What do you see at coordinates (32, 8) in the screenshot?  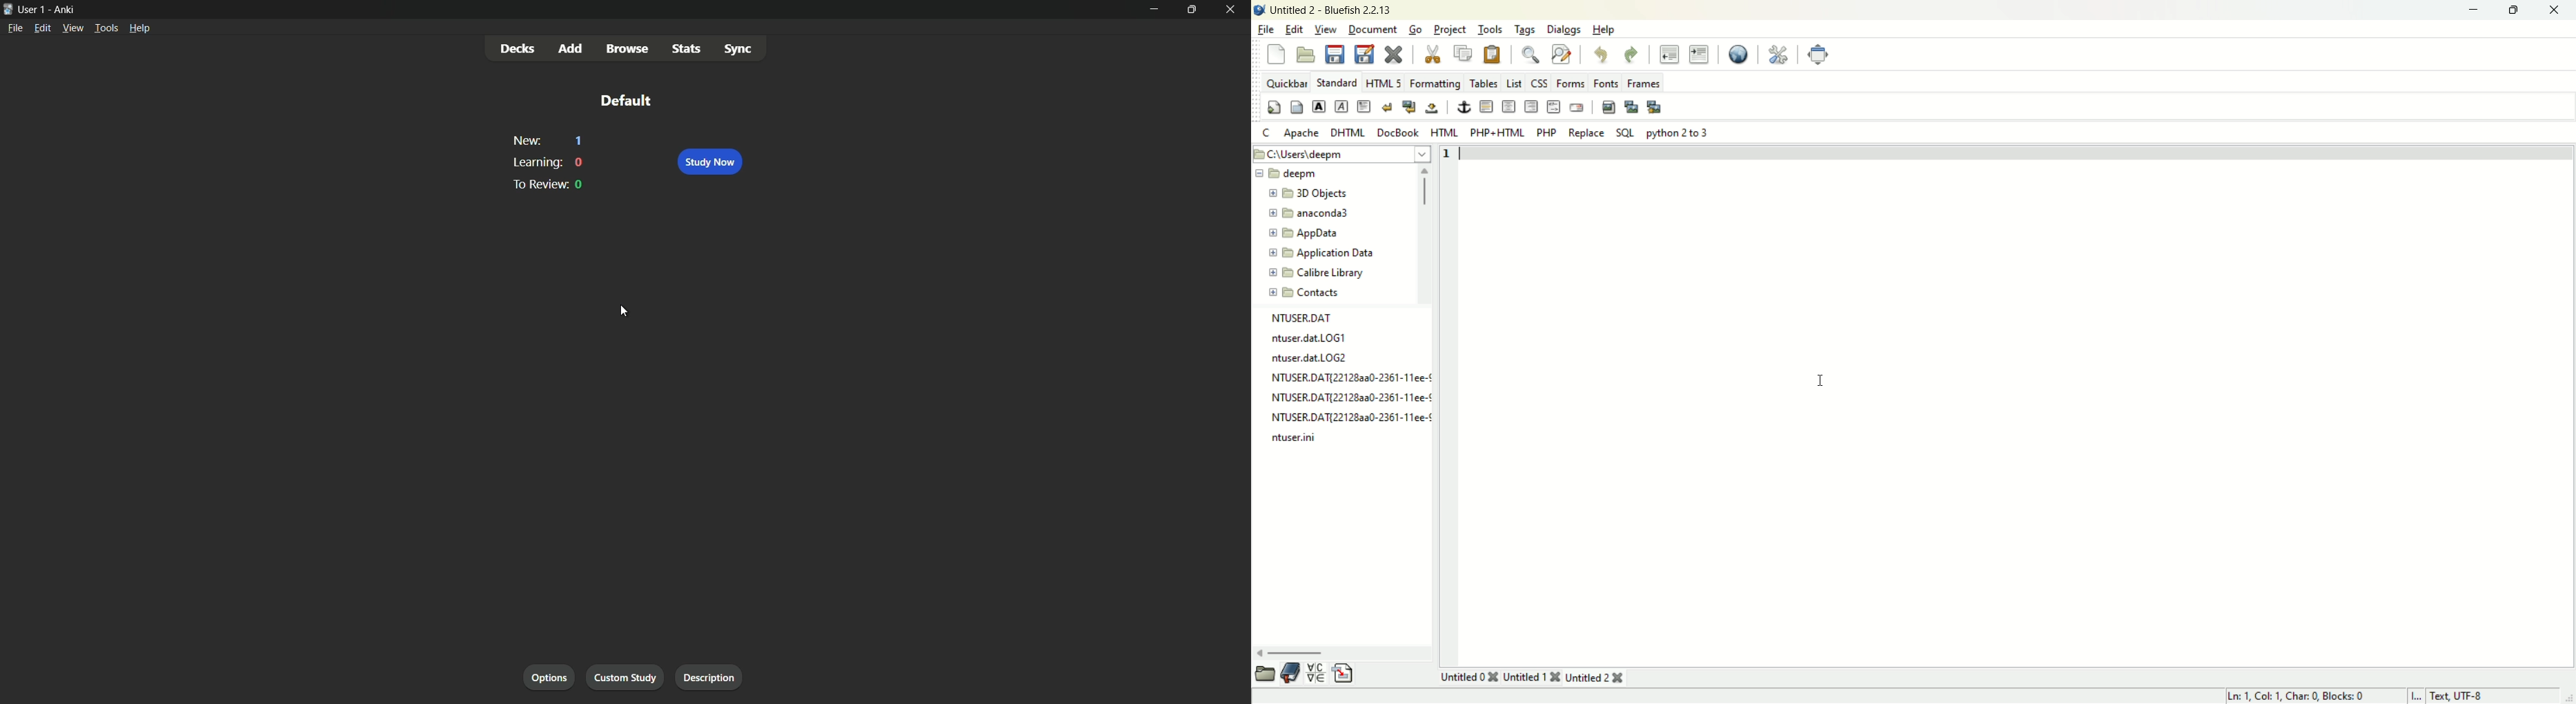 I see `user-1` at bounding box center [32, 8].